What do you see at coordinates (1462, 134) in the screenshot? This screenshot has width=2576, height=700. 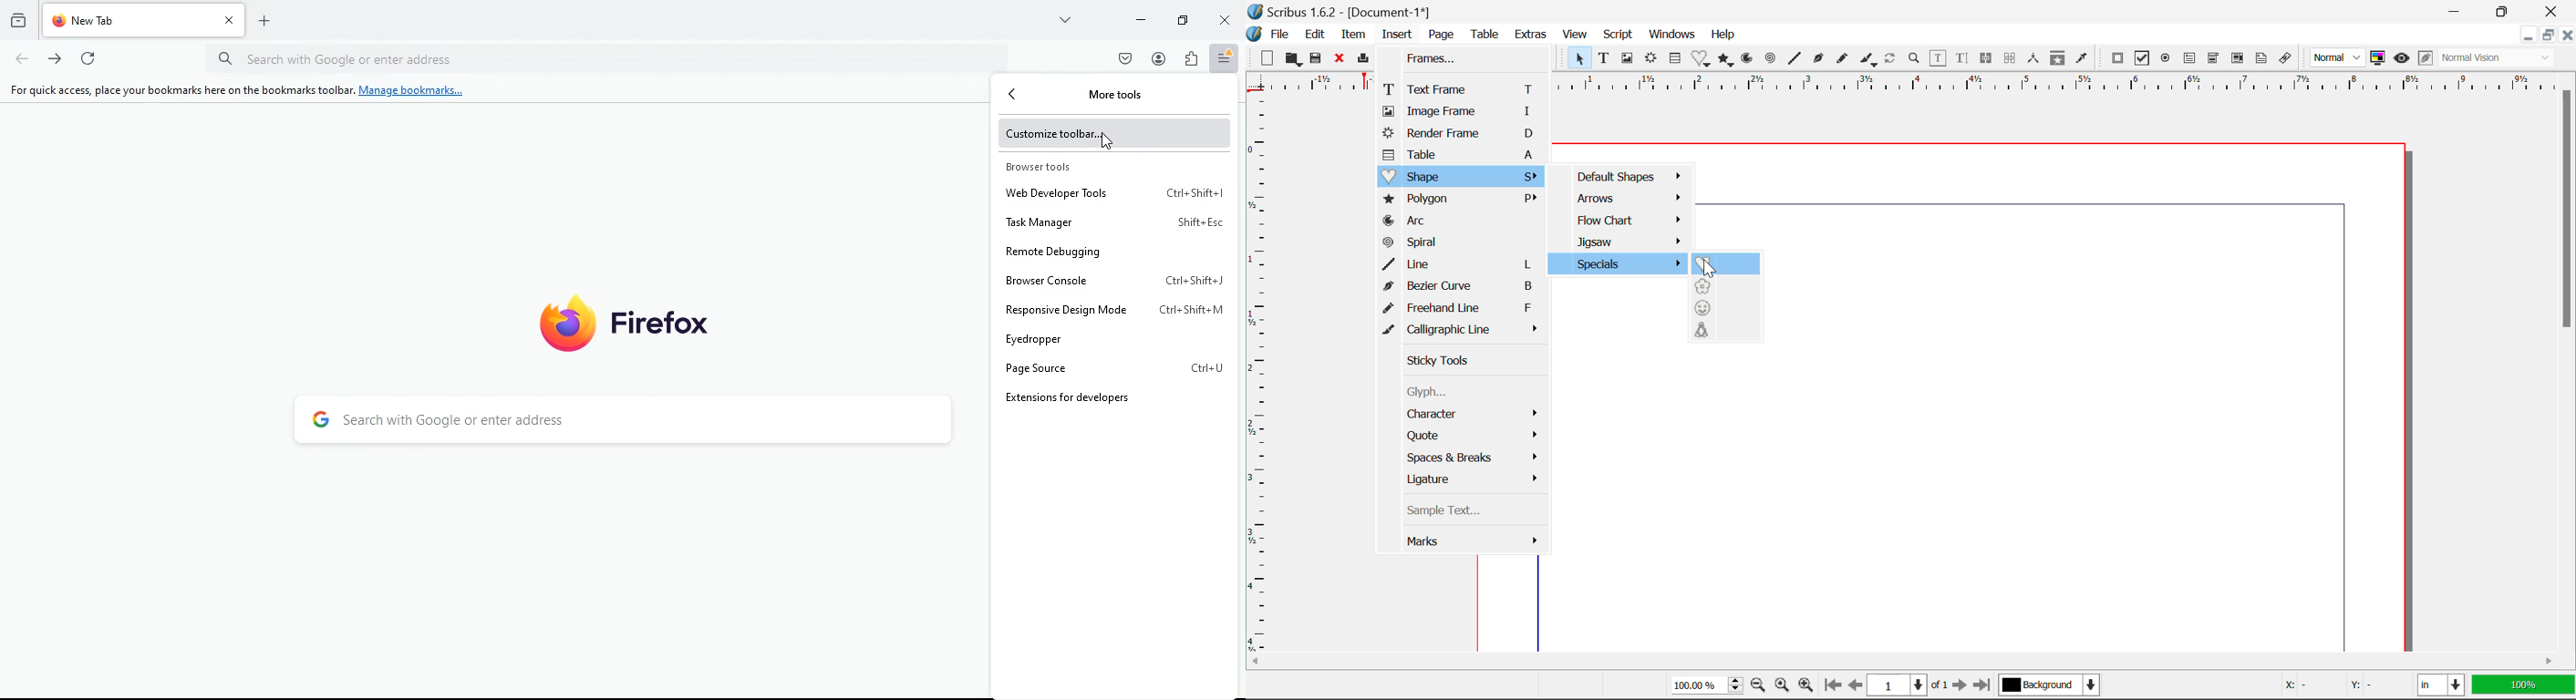 I see `Render Frame` at bounding box center [1462, 134].